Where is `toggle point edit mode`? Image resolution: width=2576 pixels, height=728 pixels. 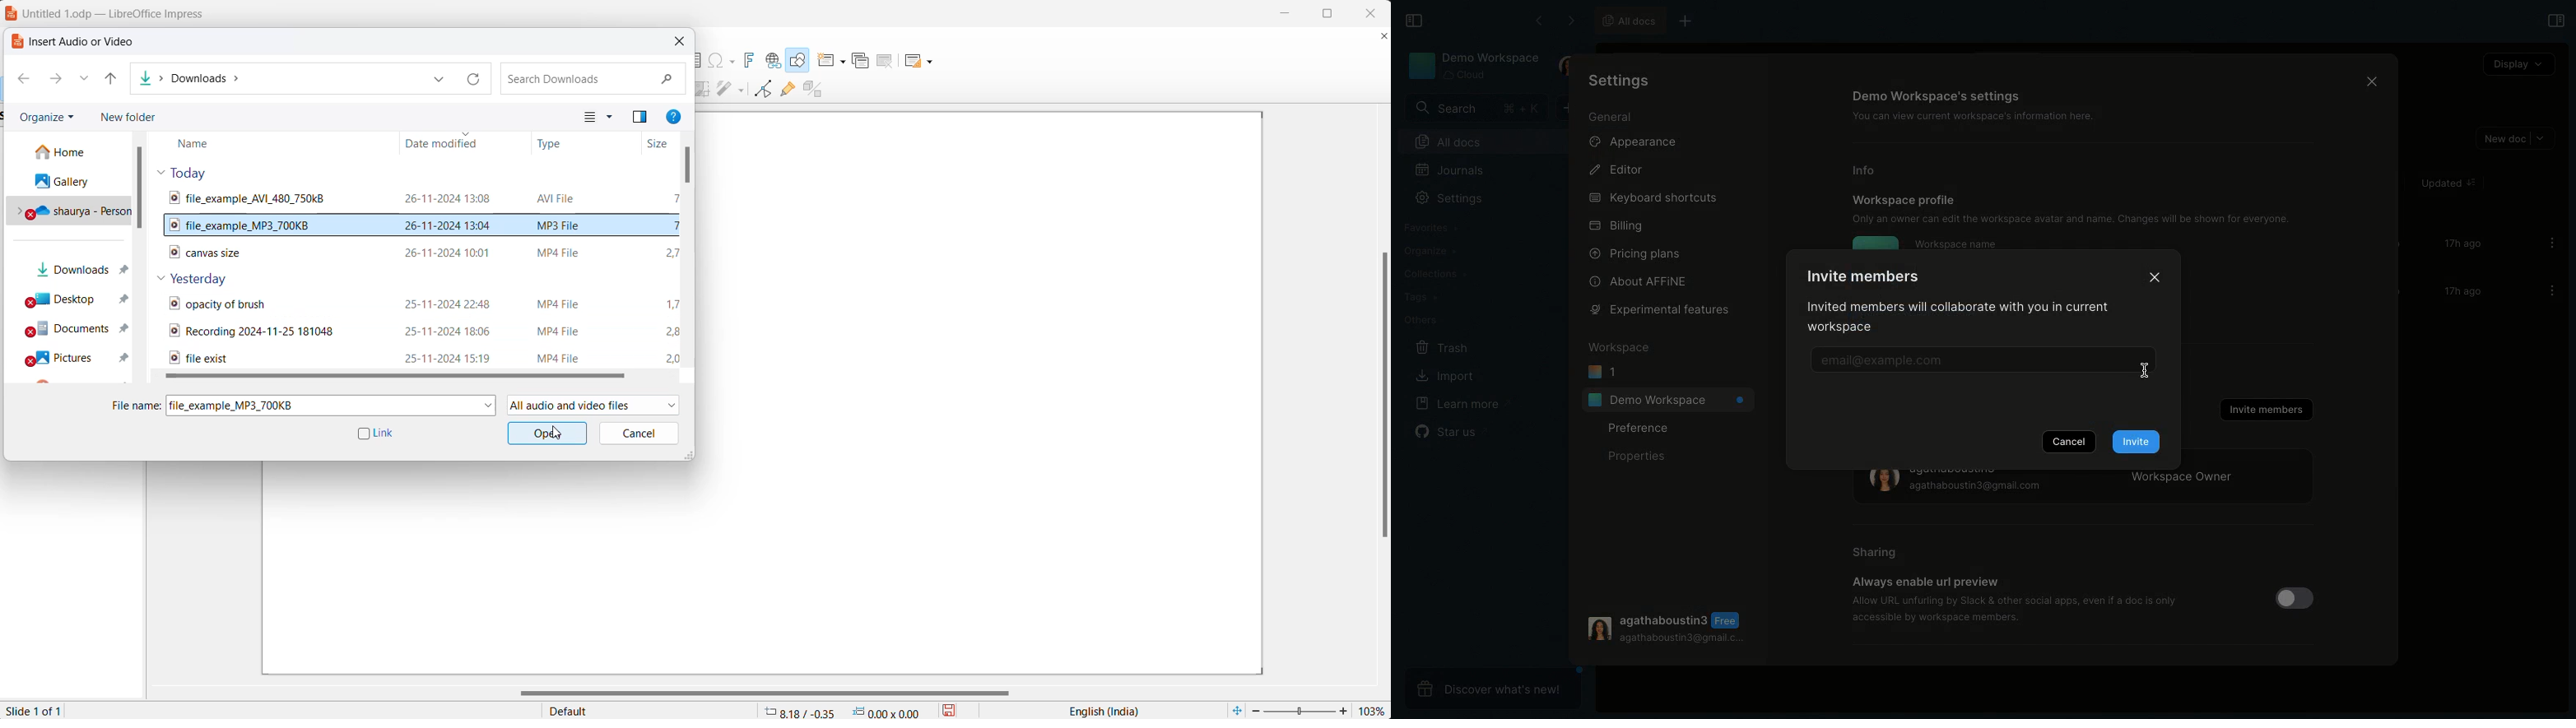
toggle point edit mode is located at coordinates (763, 92).